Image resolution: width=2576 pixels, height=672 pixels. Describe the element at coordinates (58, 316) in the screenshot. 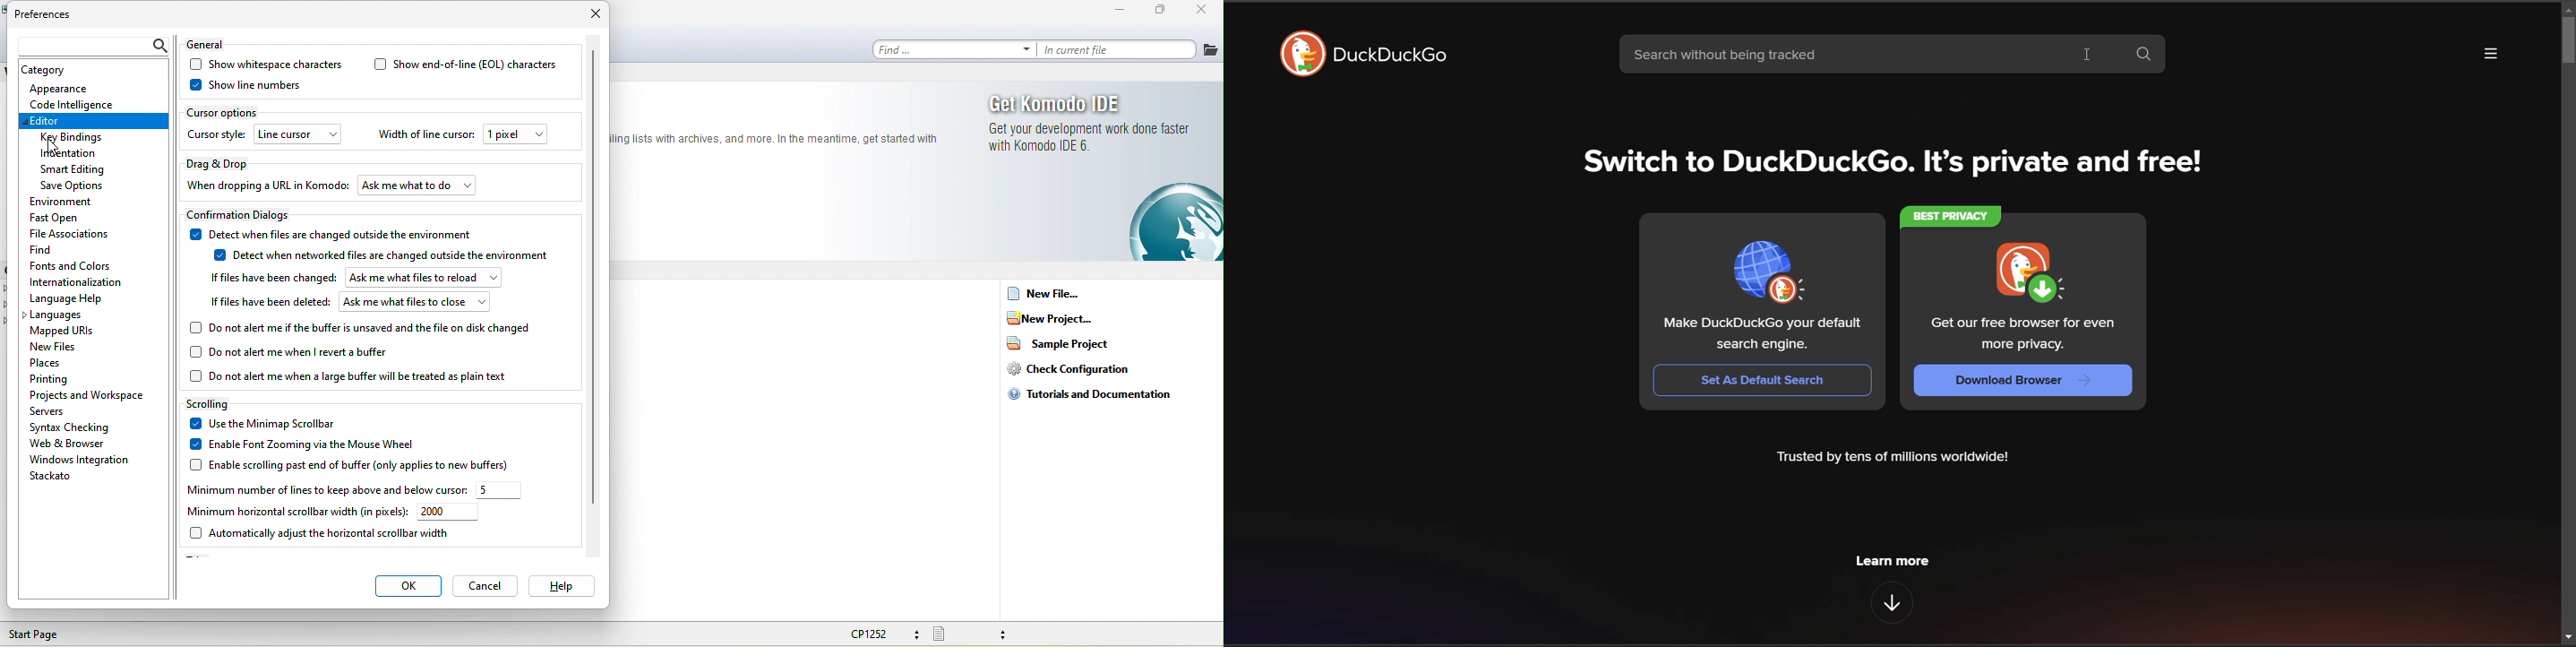

I see `languages` at that location.